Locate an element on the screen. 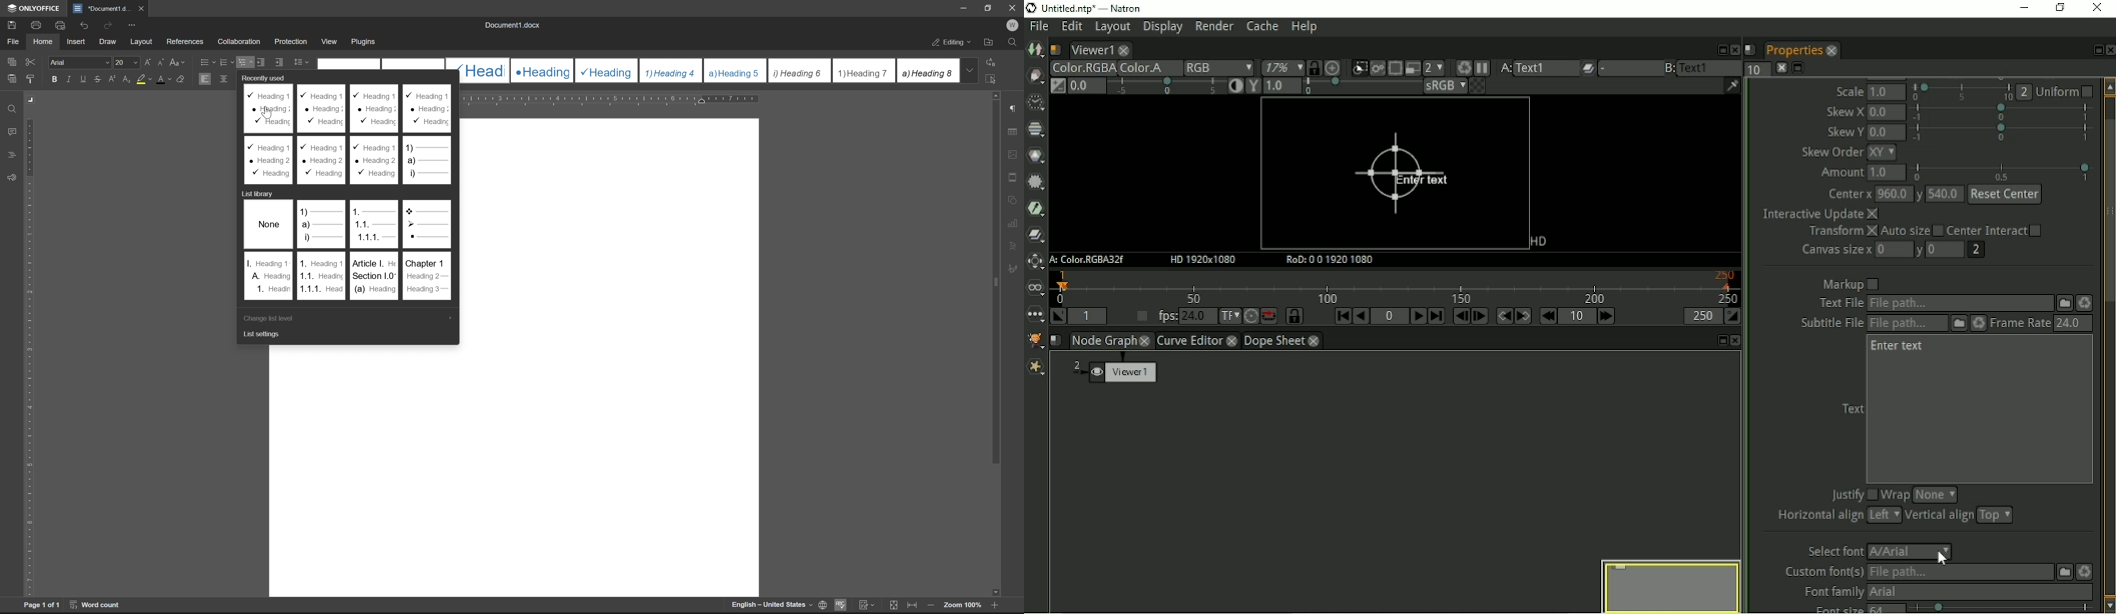 This screenshot has height=616, width=2128. cursor is located at coordinates (245, 62).